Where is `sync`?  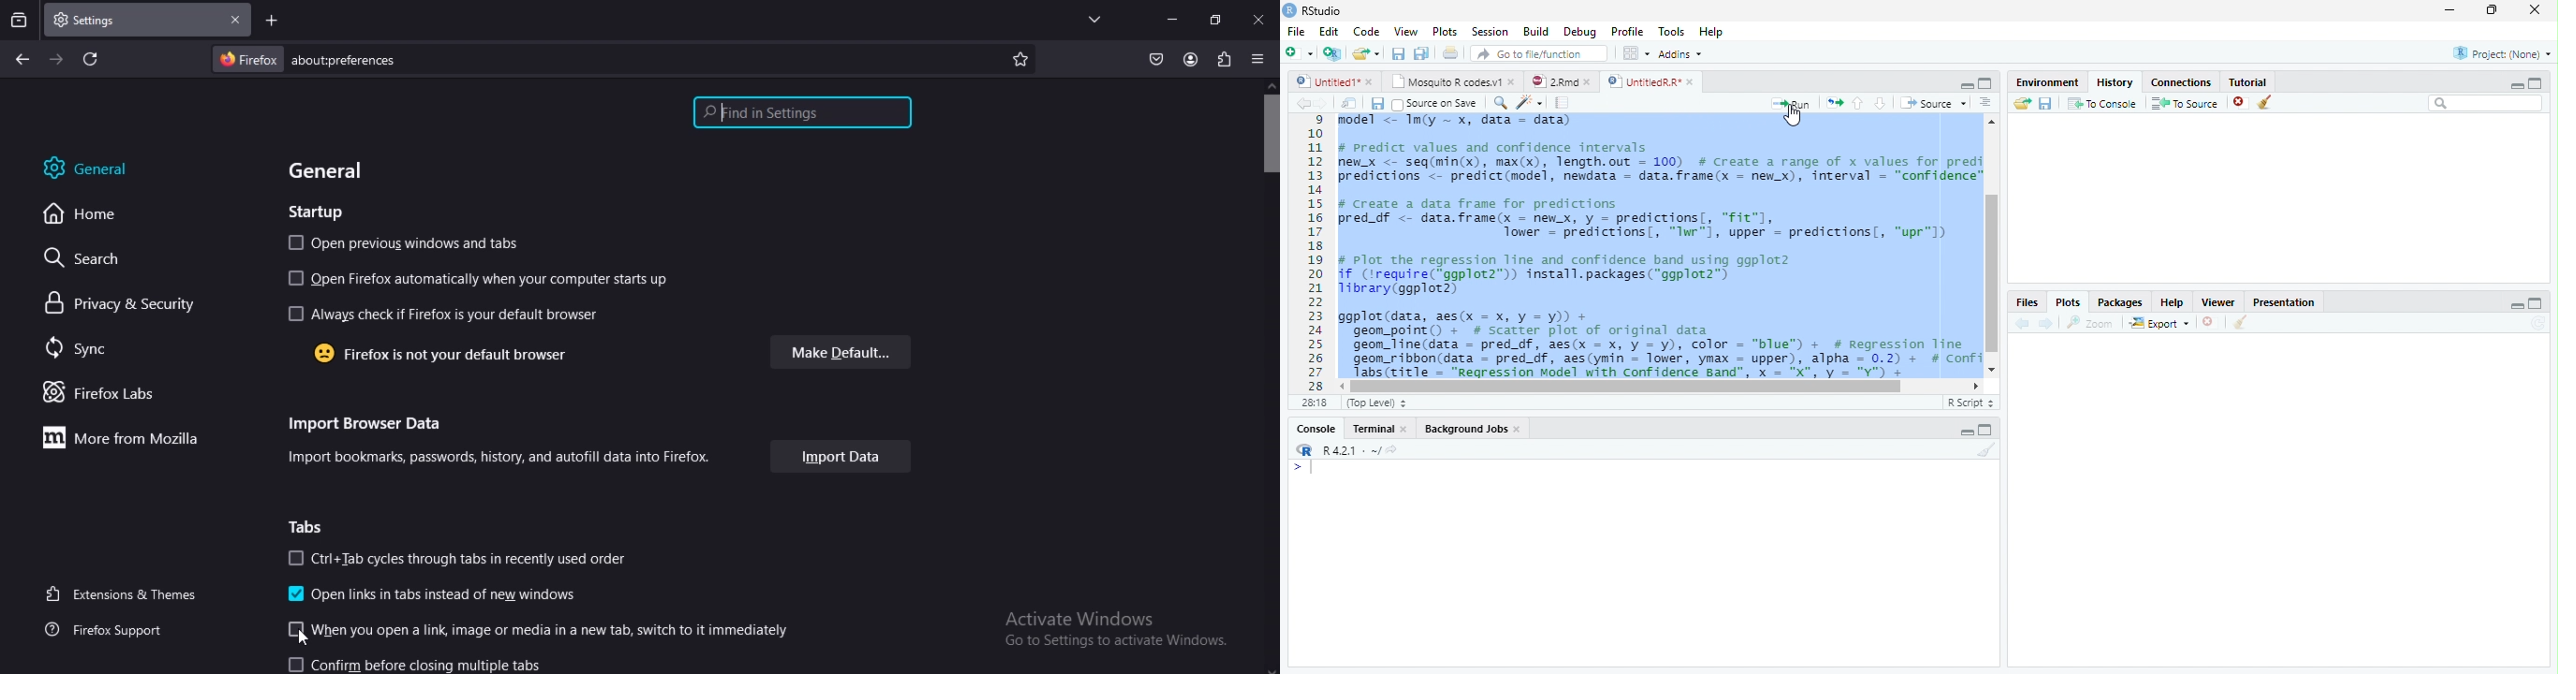
sync is located at coordinates (77, 348).